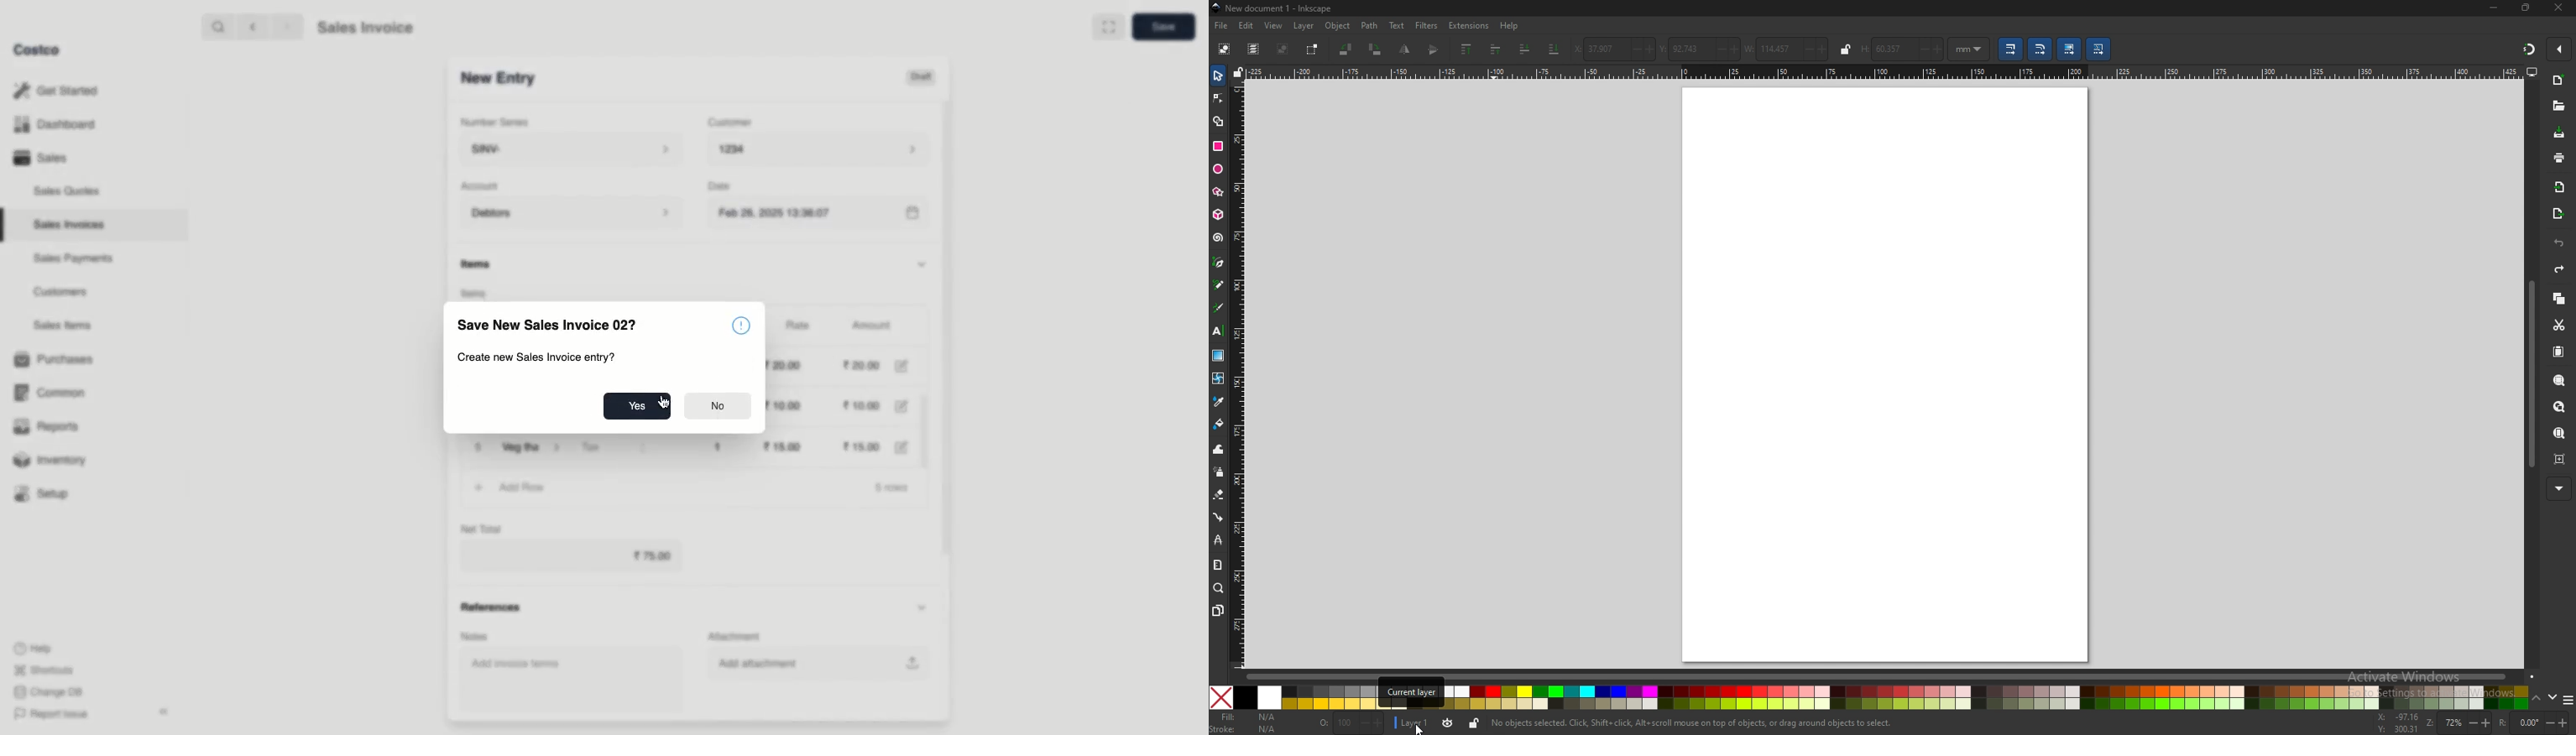 The height and width of the screenshot is (756, 2576). I want to click on Change DB, so click(45, 691).